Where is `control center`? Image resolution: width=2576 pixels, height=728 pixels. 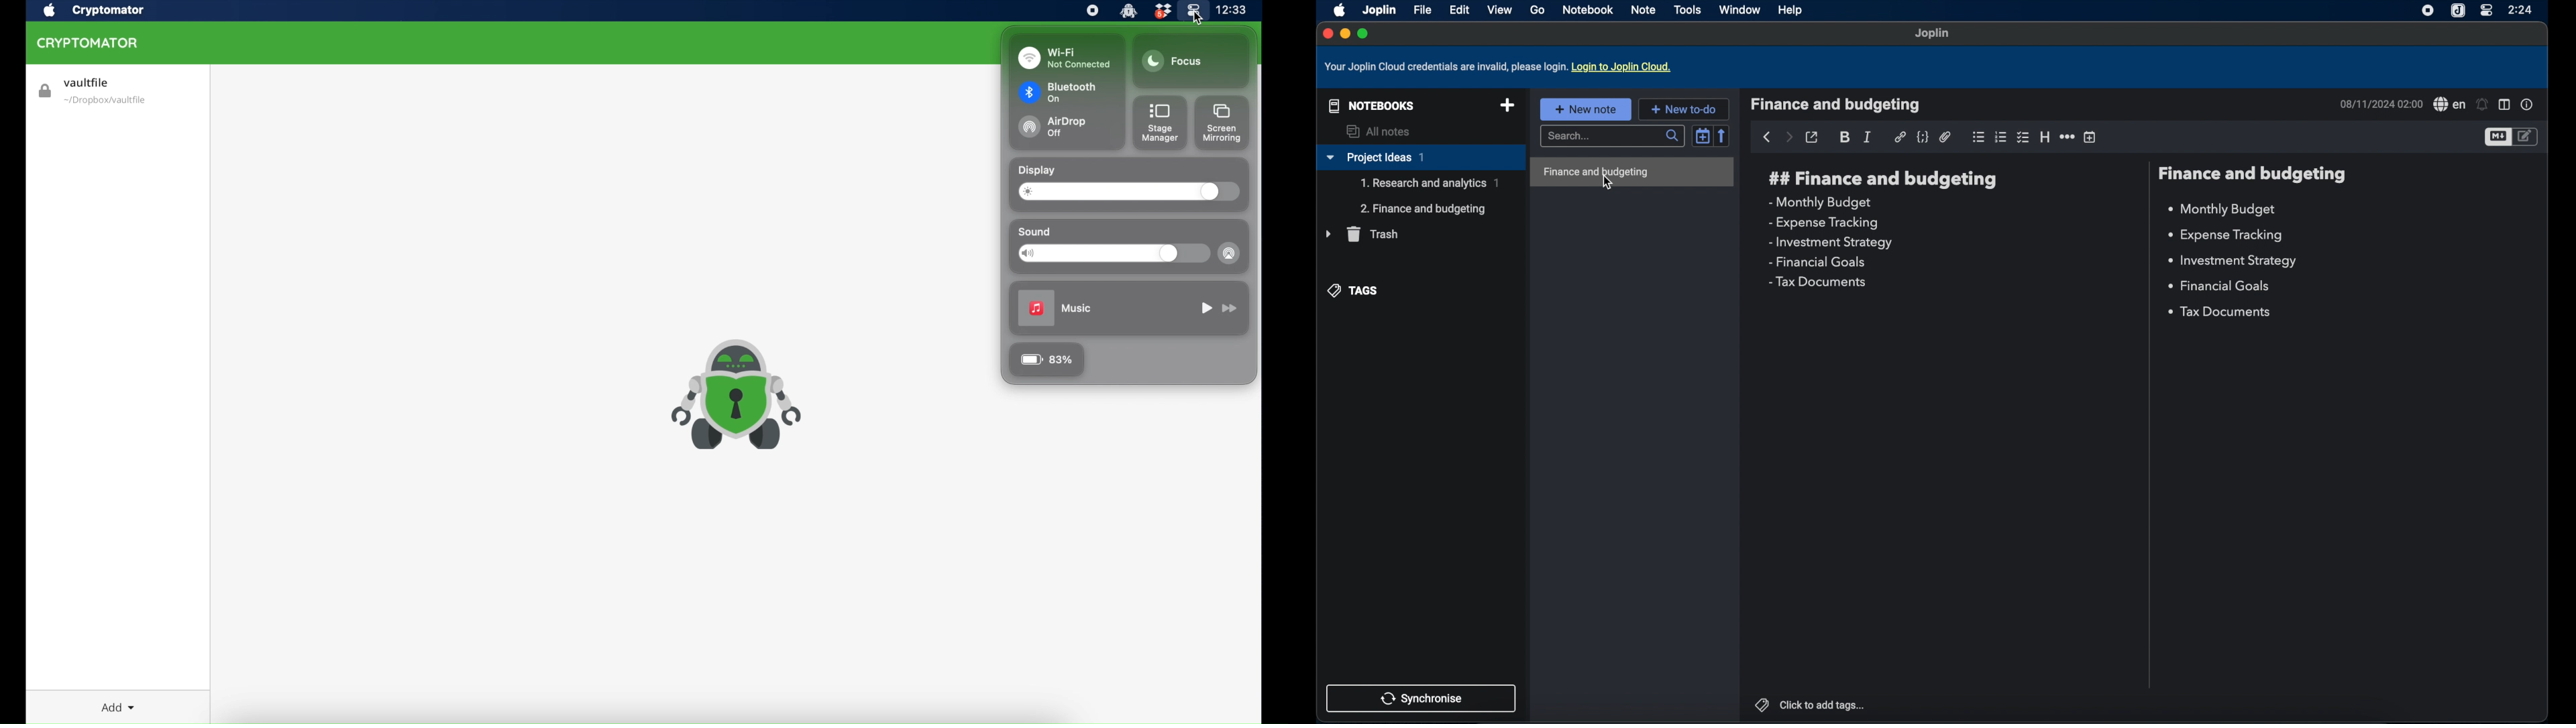
control center is located at coordinates (2485, 11).